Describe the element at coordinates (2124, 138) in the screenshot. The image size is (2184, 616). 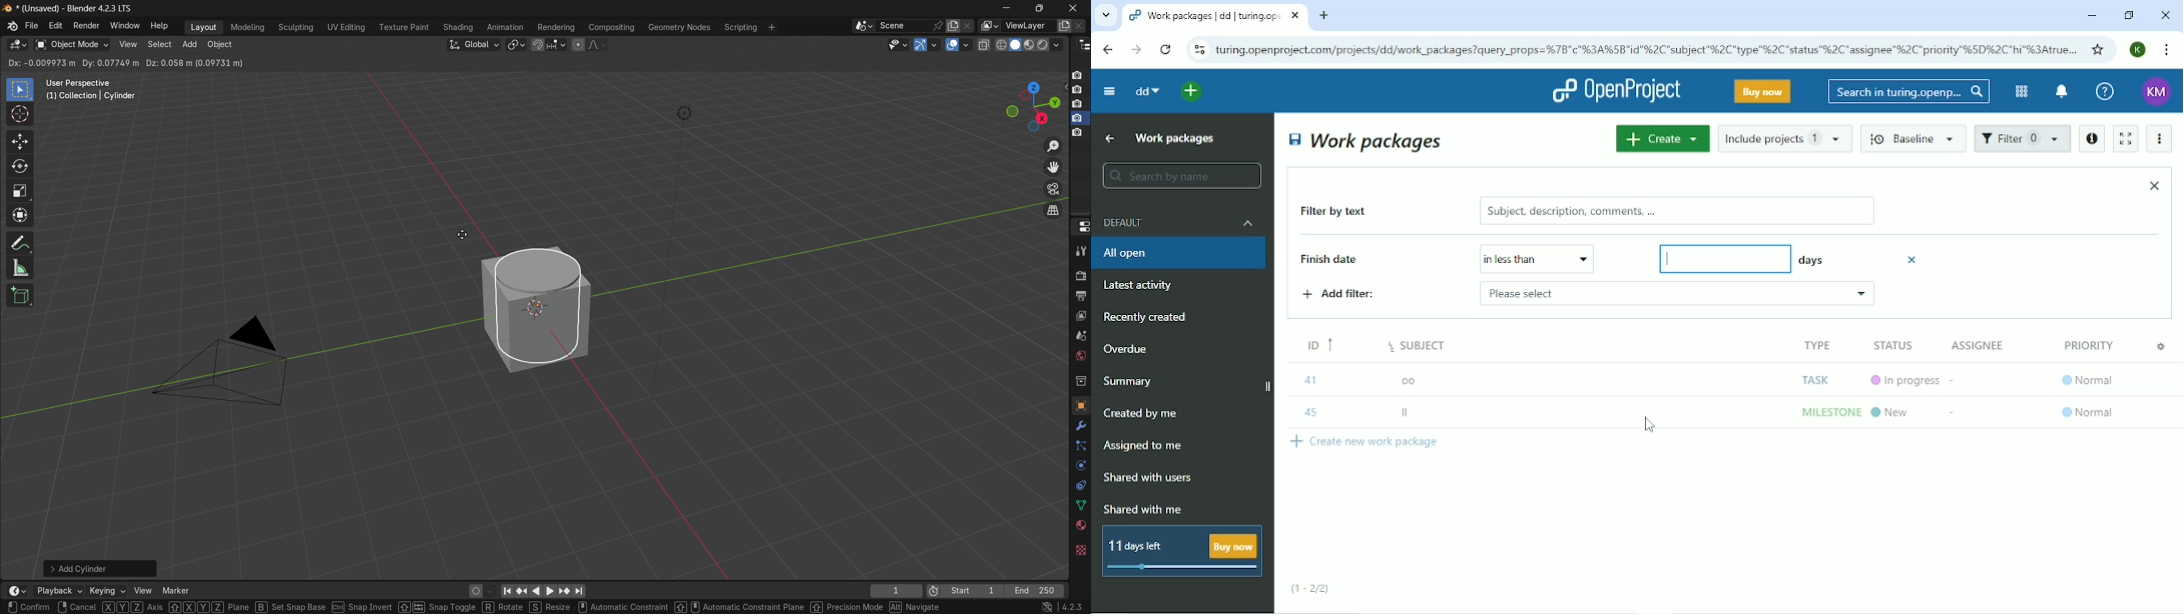
I see `Activate zen mode` at that location.